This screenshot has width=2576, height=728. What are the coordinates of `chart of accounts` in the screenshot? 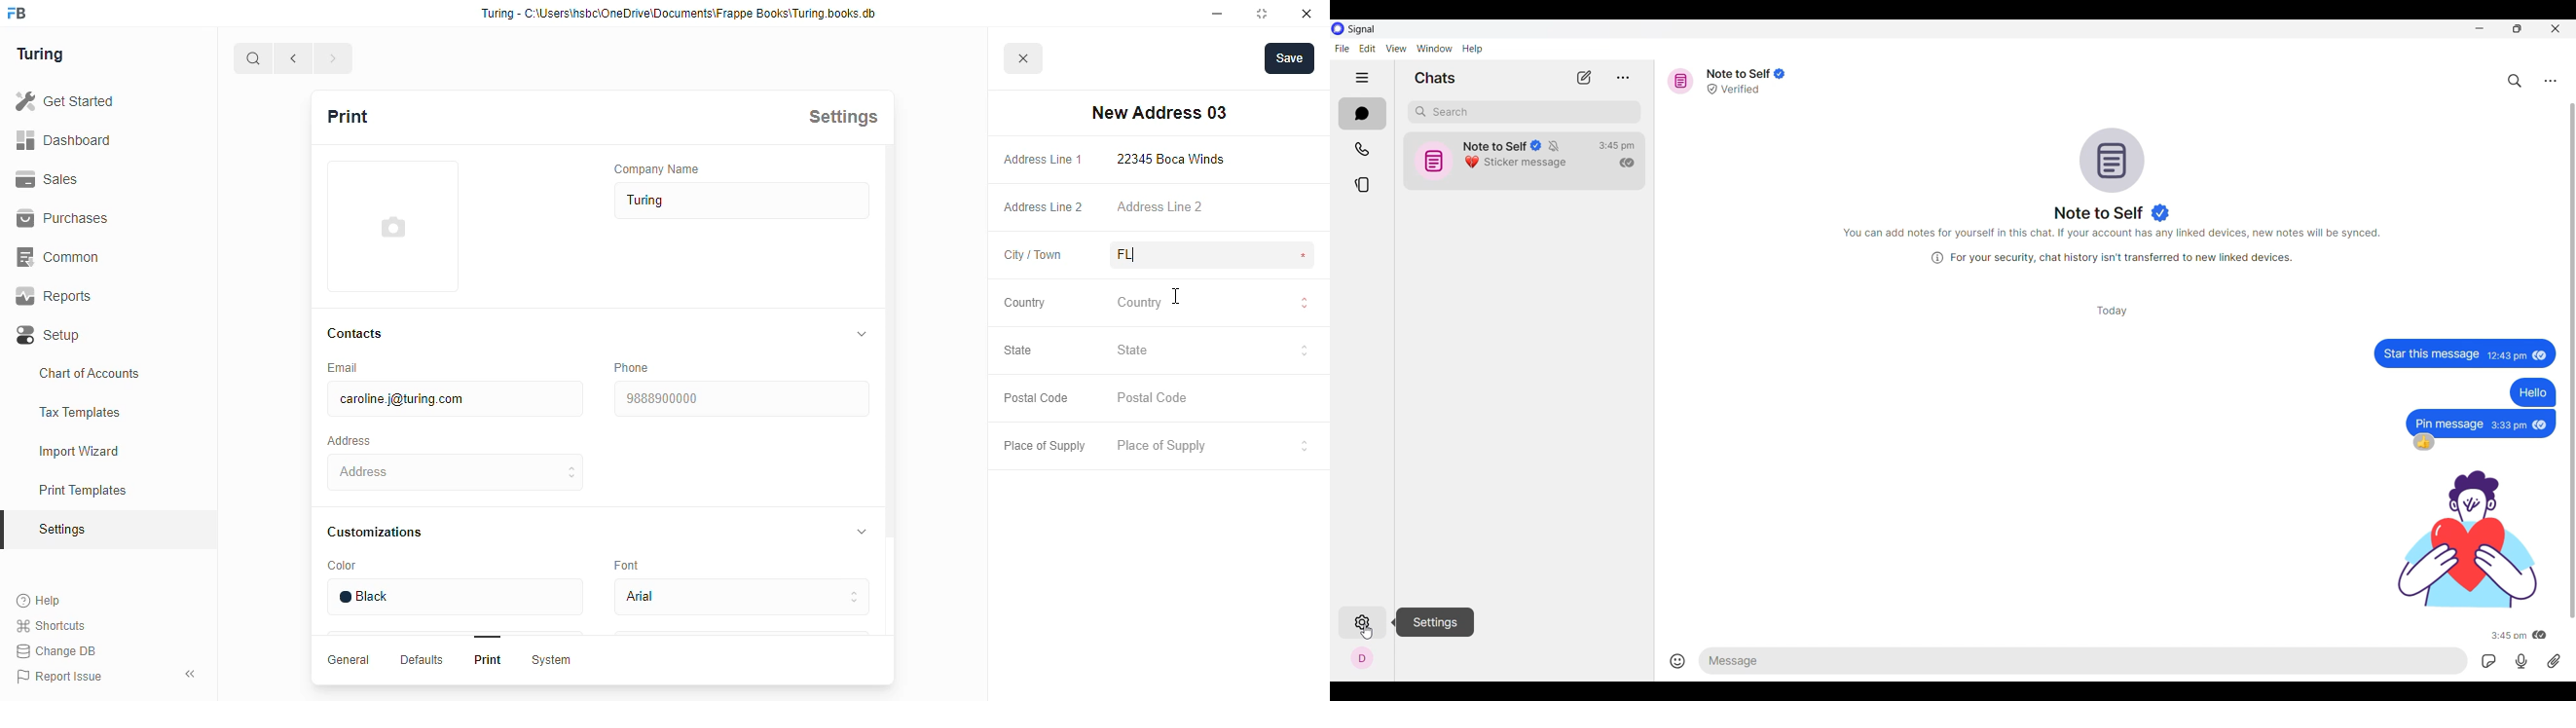 It's located at (90, 373).